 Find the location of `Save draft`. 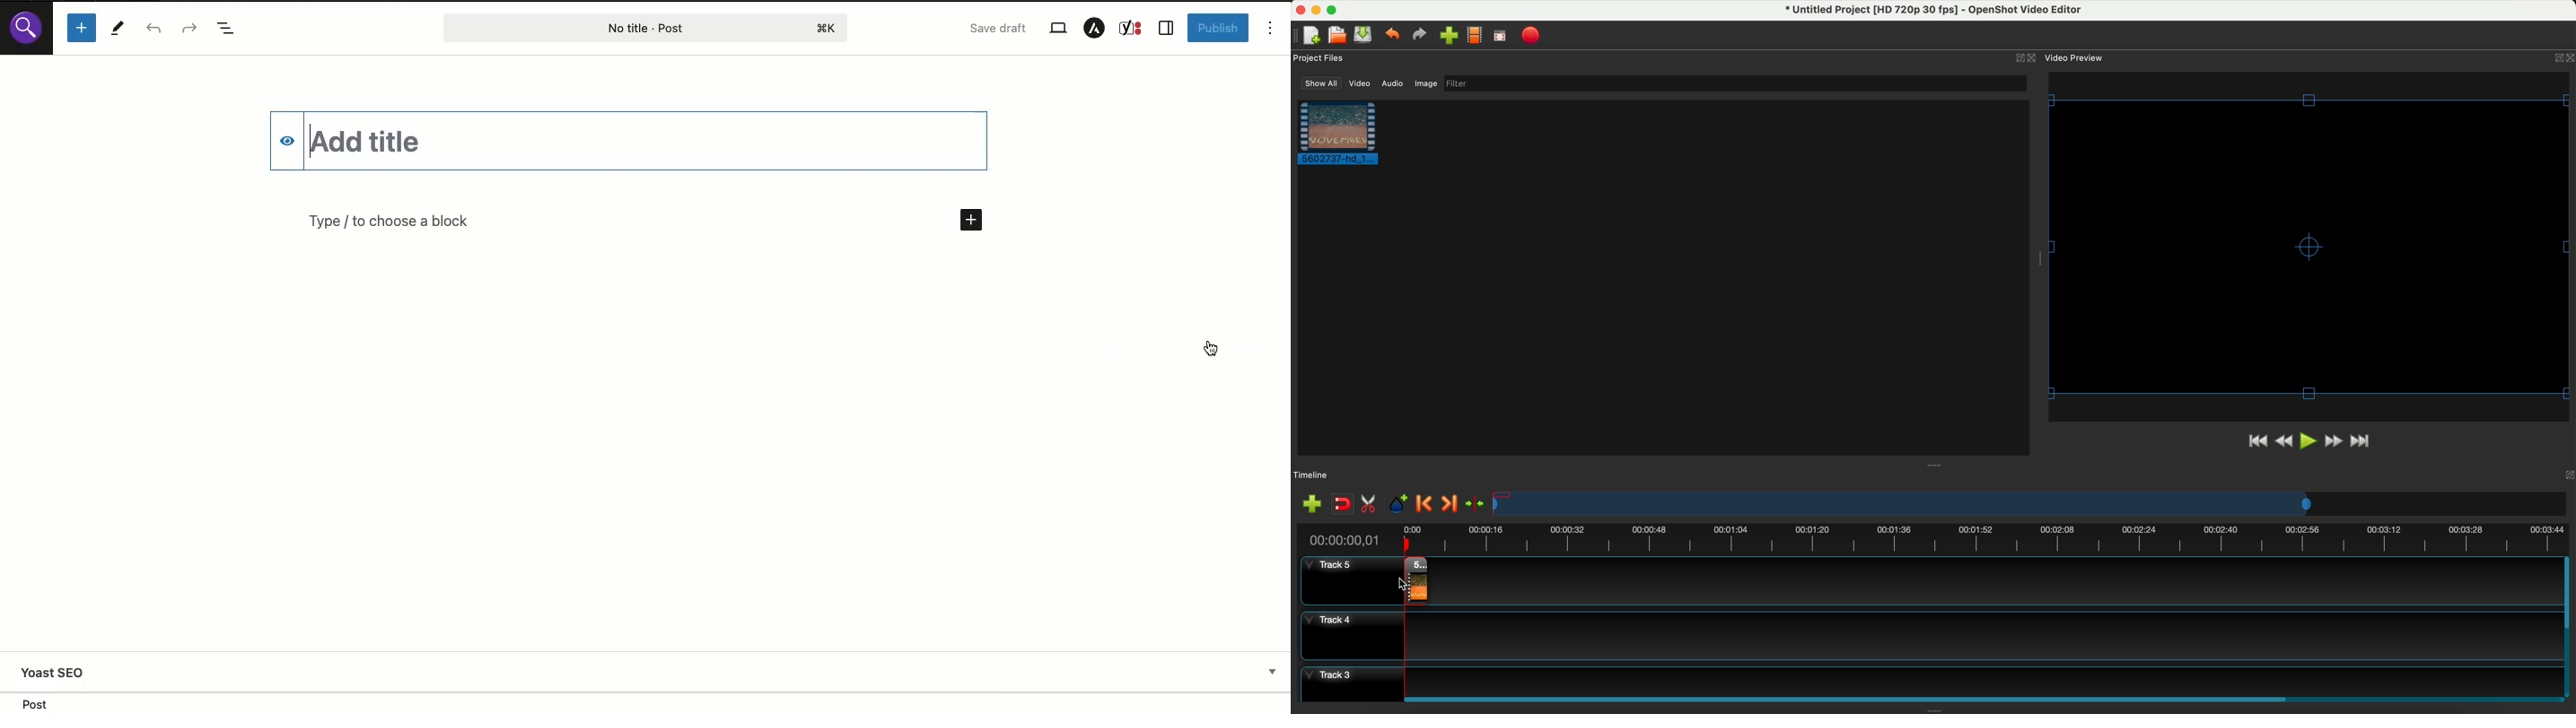

Save draft is located at coordinates (1000, 28).